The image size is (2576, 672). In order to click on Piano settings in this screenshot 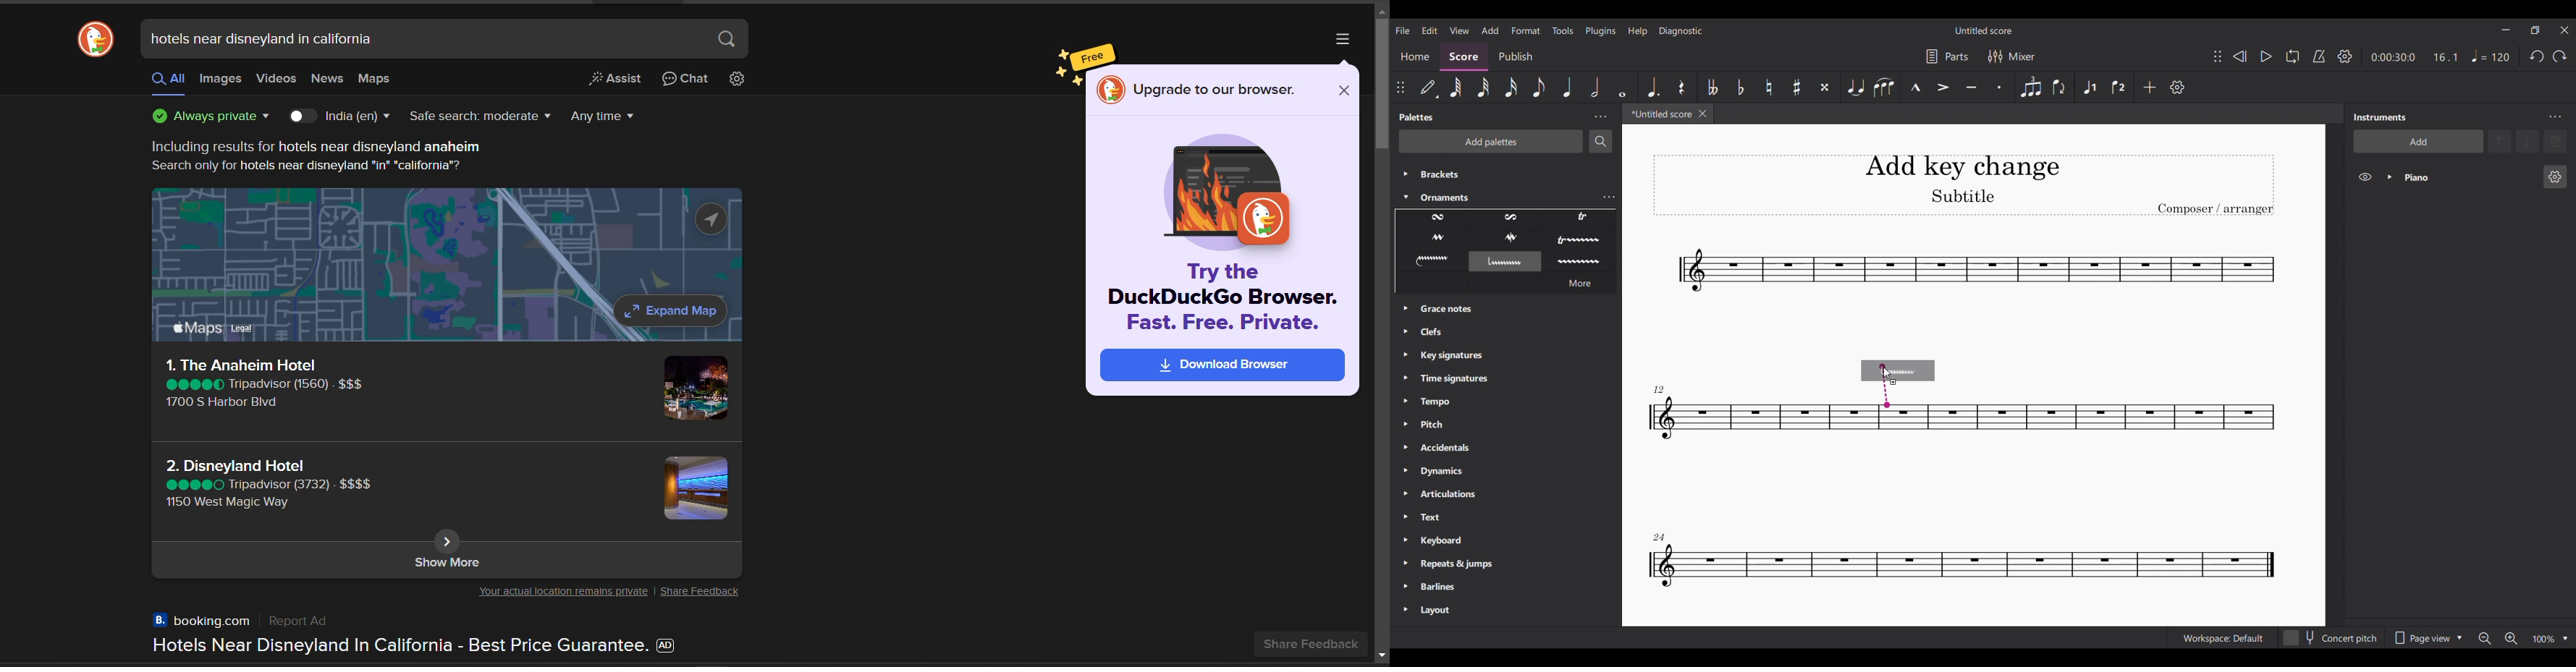, I will do `click(2556, 177)`.